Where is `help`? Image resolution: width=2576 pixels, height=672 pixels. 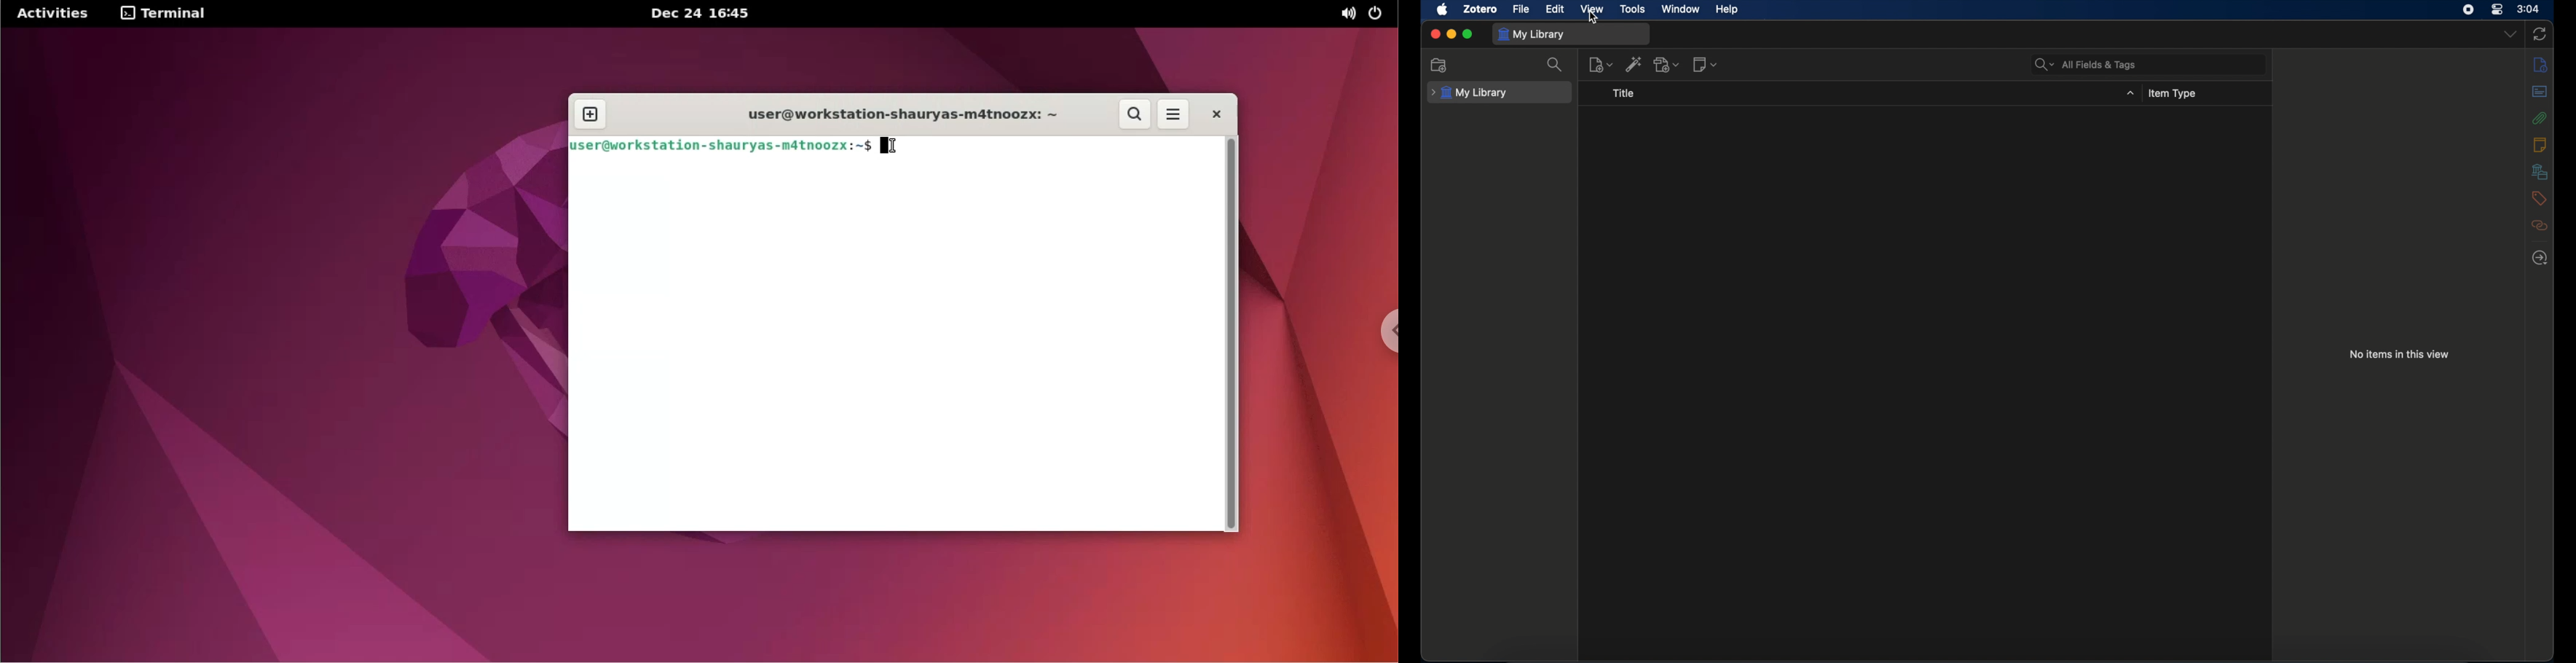 help is located at coordinates (1726, 9).